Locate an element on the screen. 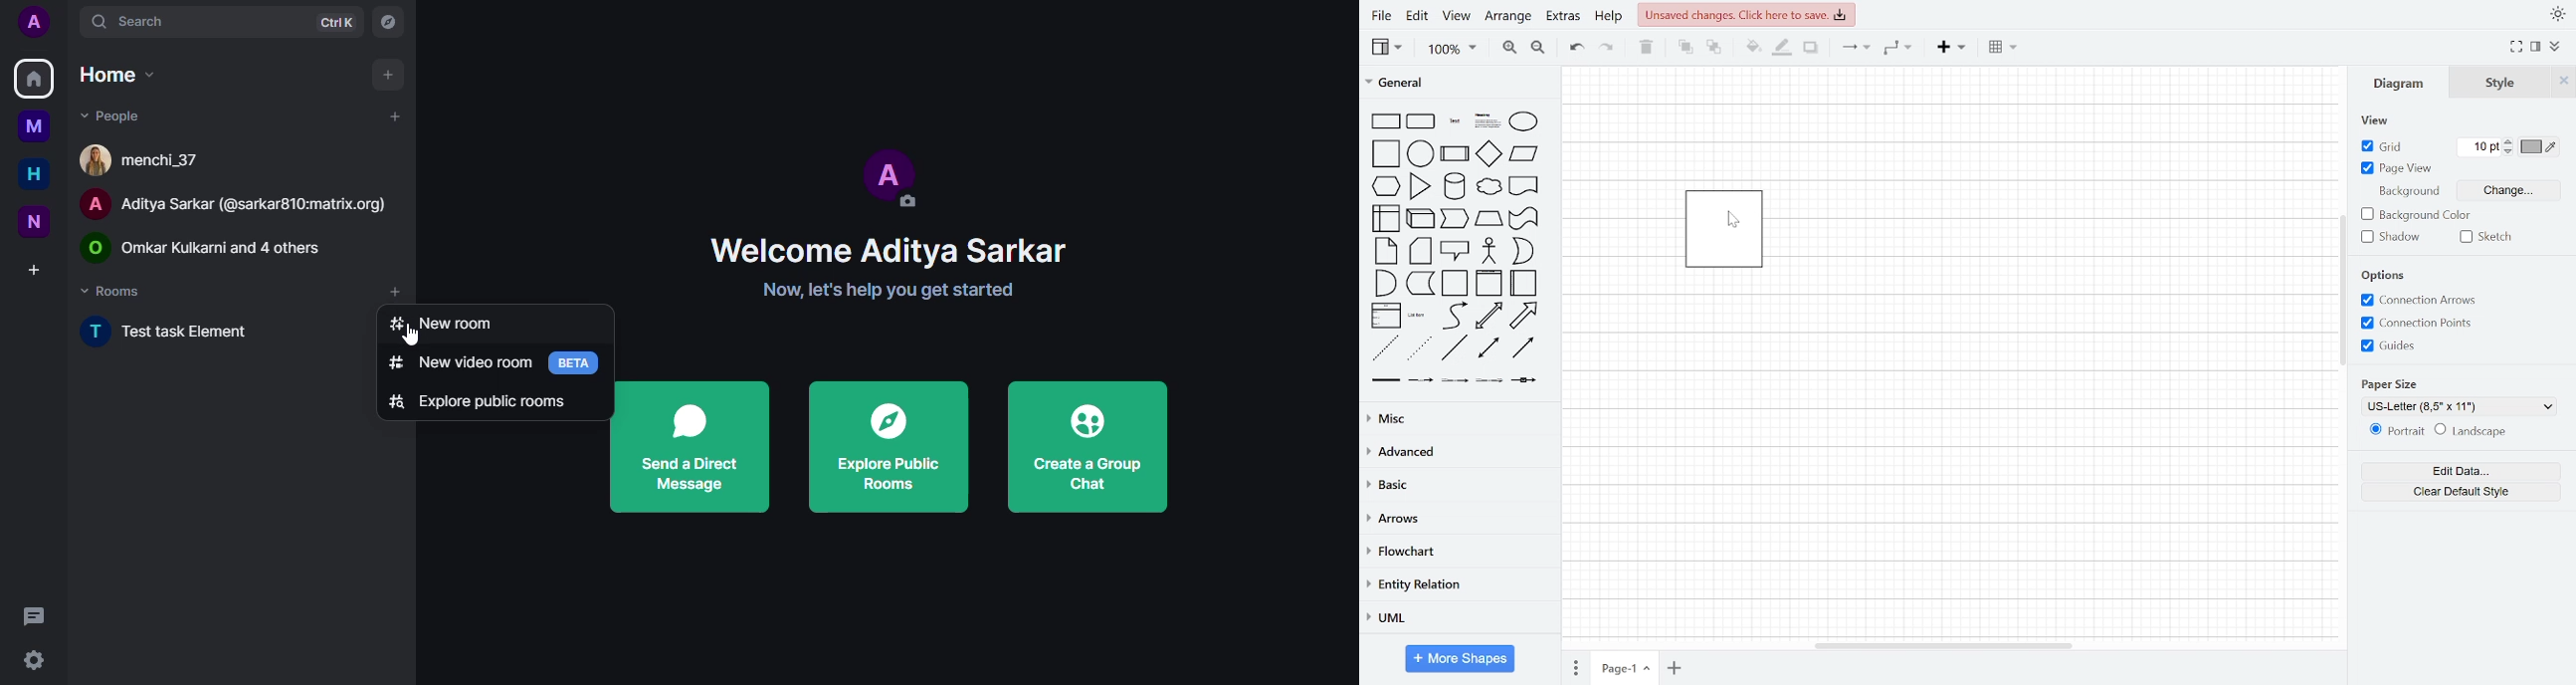  add is located at coordinates (387, 73).